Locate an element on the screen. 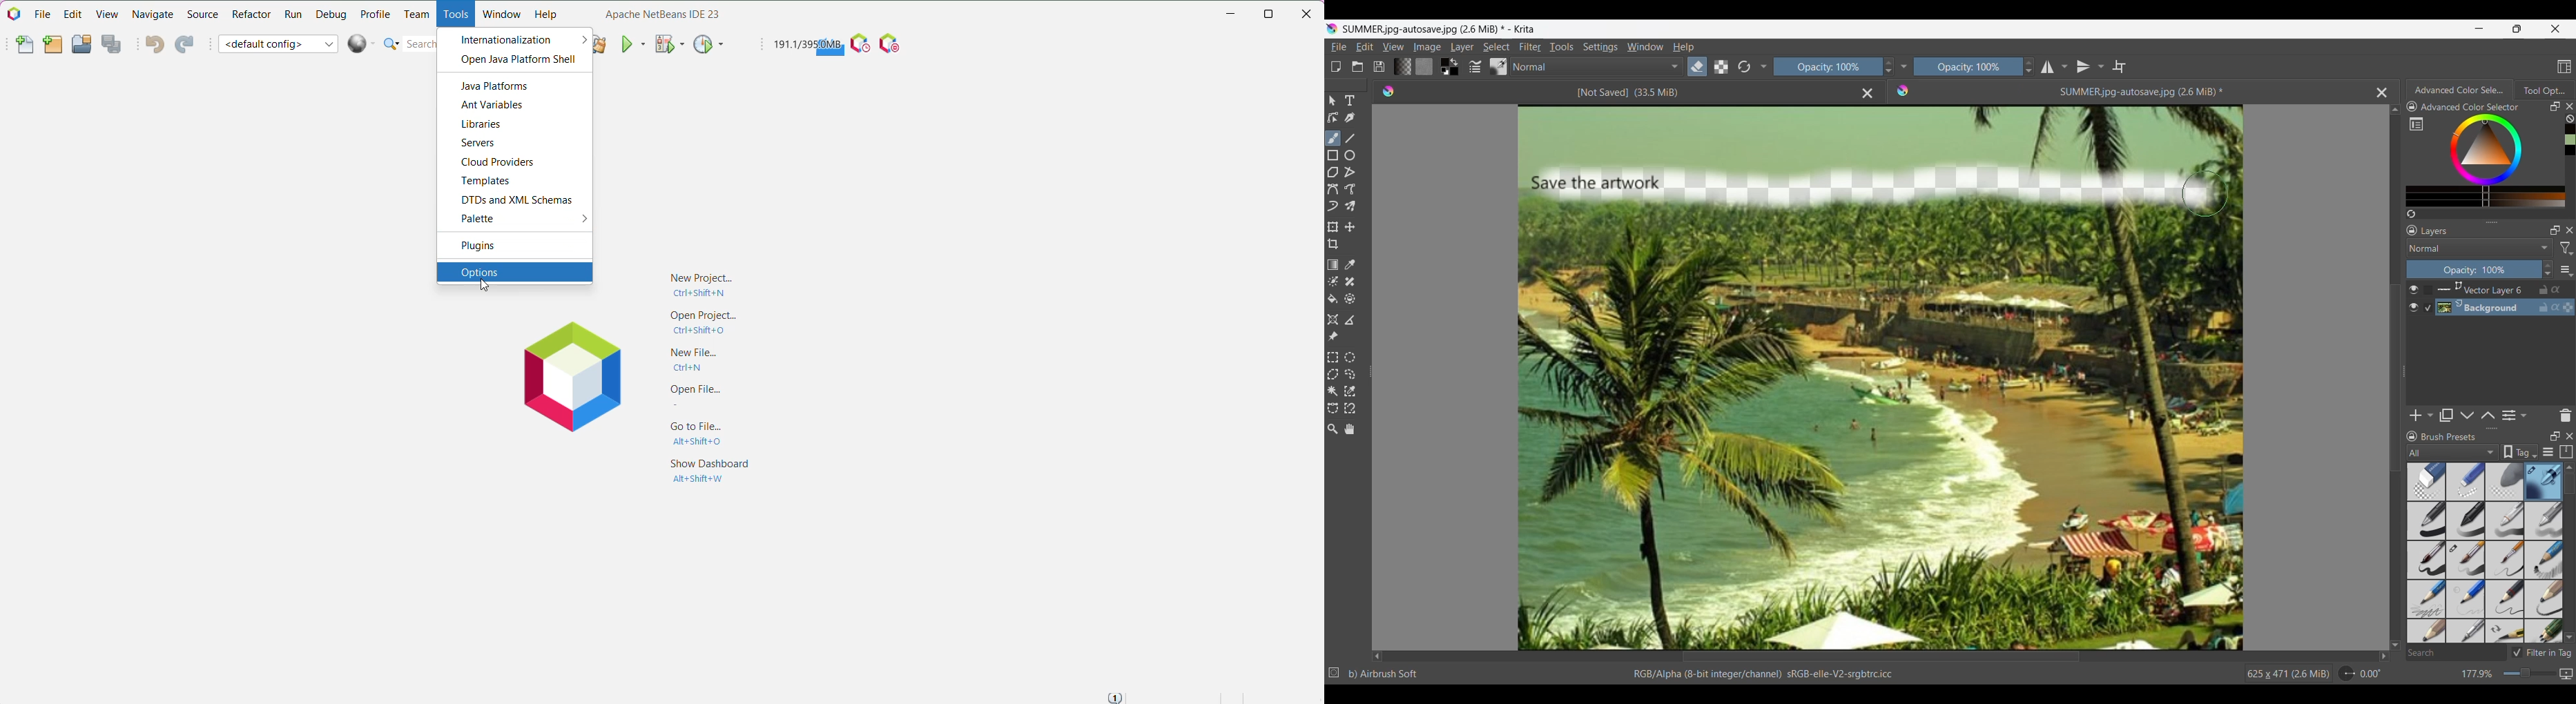 The image size is (2576, 728). Reload original settings is located at coordinates (1744, 66).